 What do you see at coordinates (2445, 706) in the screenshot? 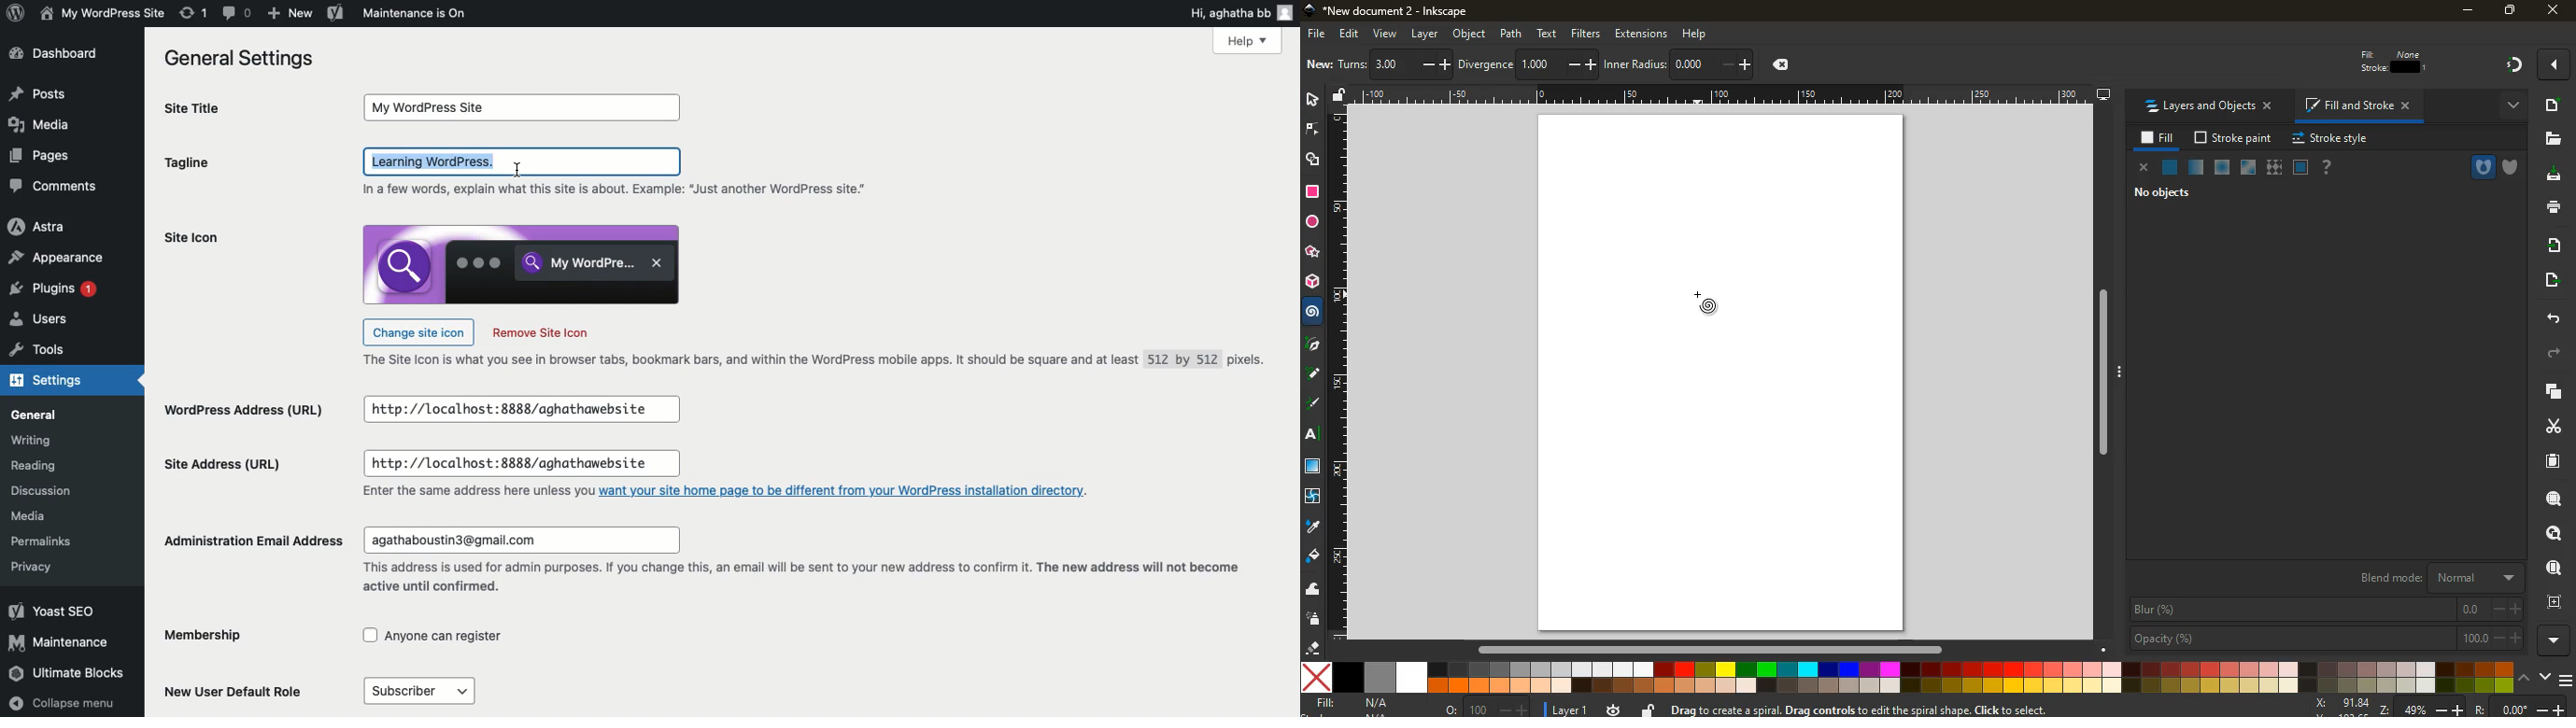
I see `zoom` at bounding box center [2445, 706].